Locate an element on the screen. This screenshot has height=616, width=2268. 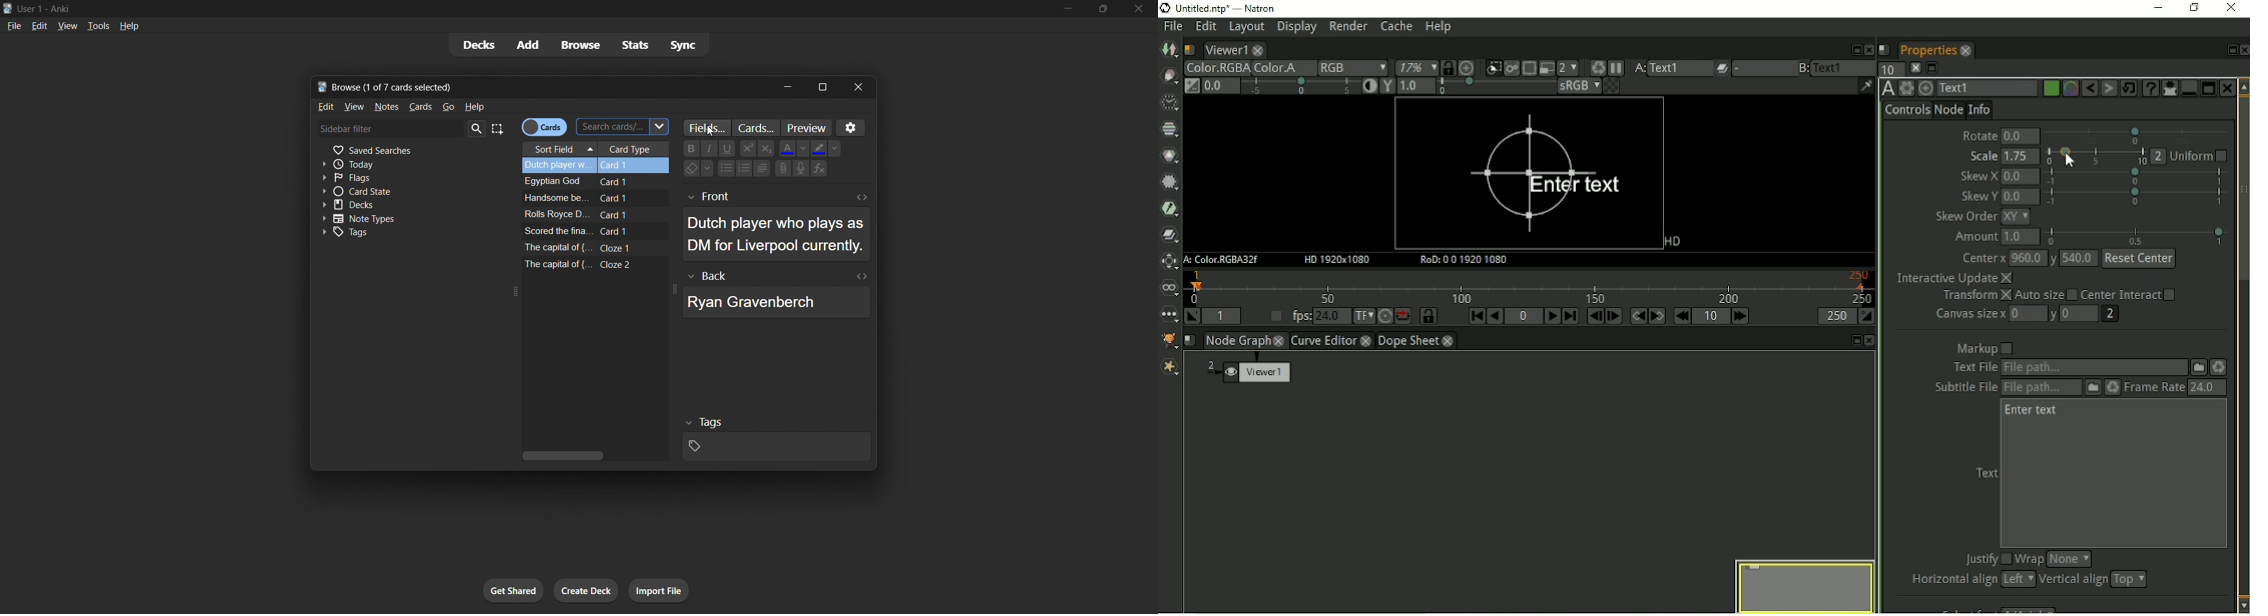
preview cards is located at coordinates (805, 128).